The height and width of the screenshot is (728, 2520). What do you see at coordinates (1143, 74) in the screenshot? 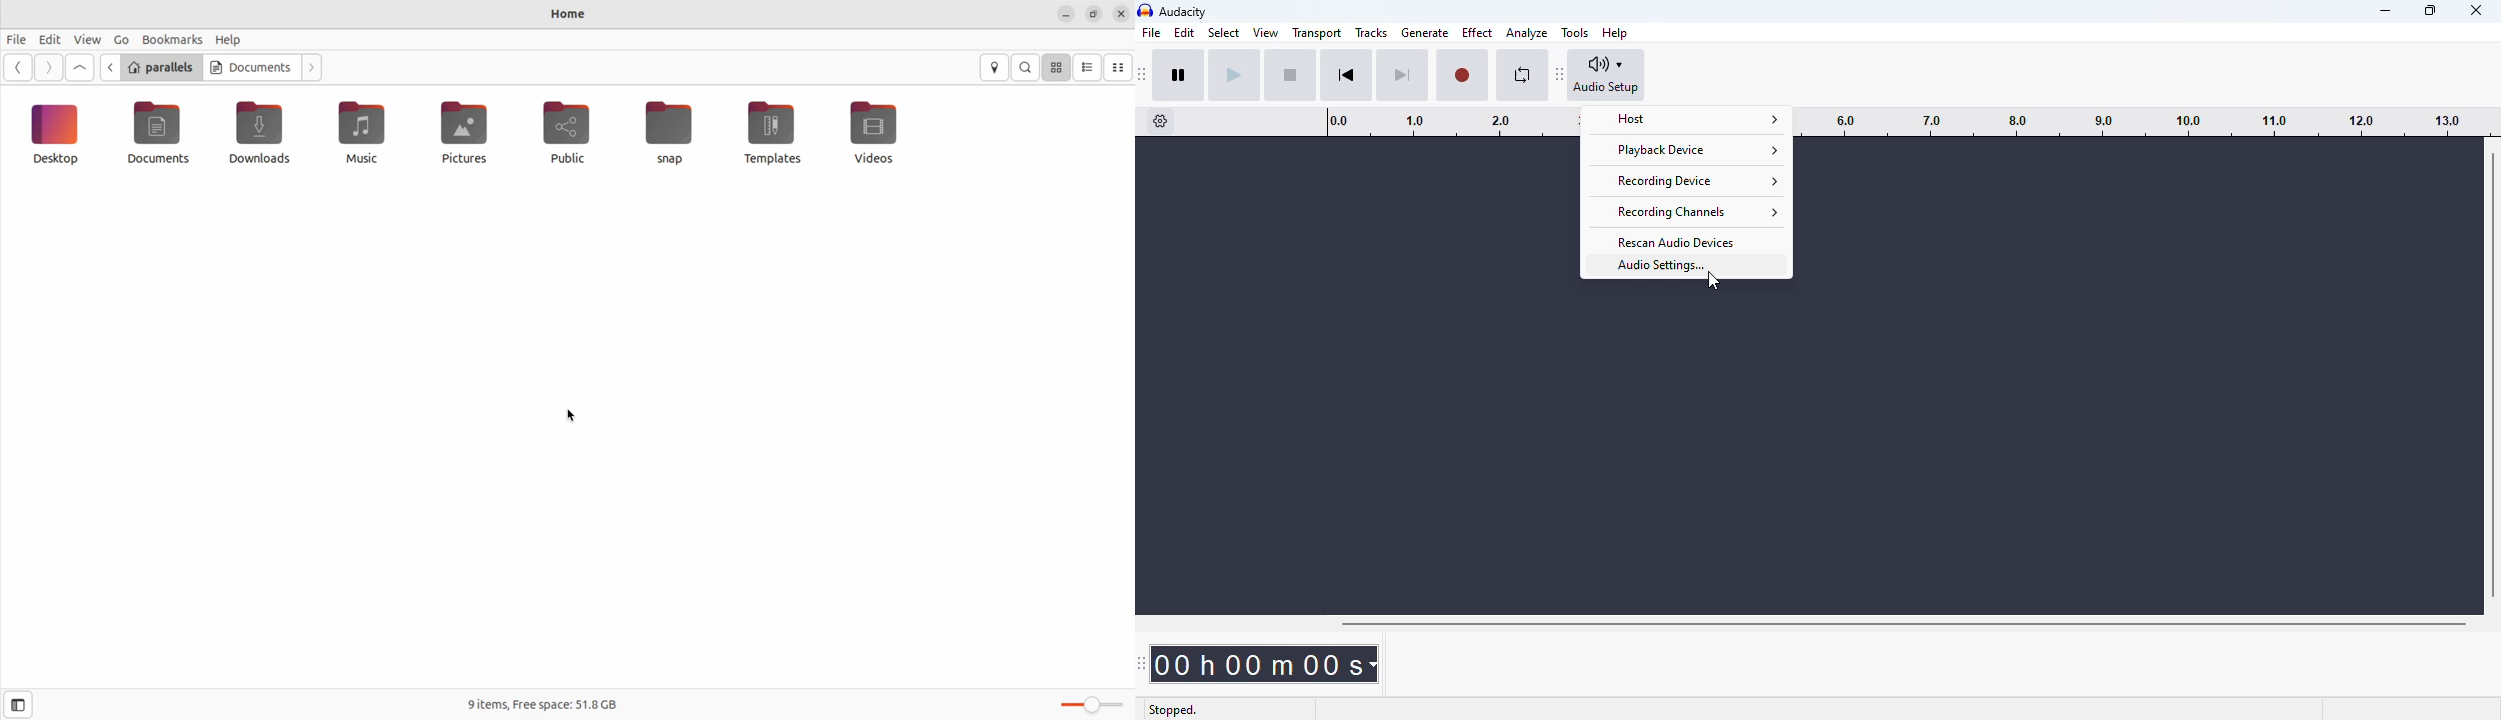
I see `audacity transport toolbar` at bounding box center [1143, 74].